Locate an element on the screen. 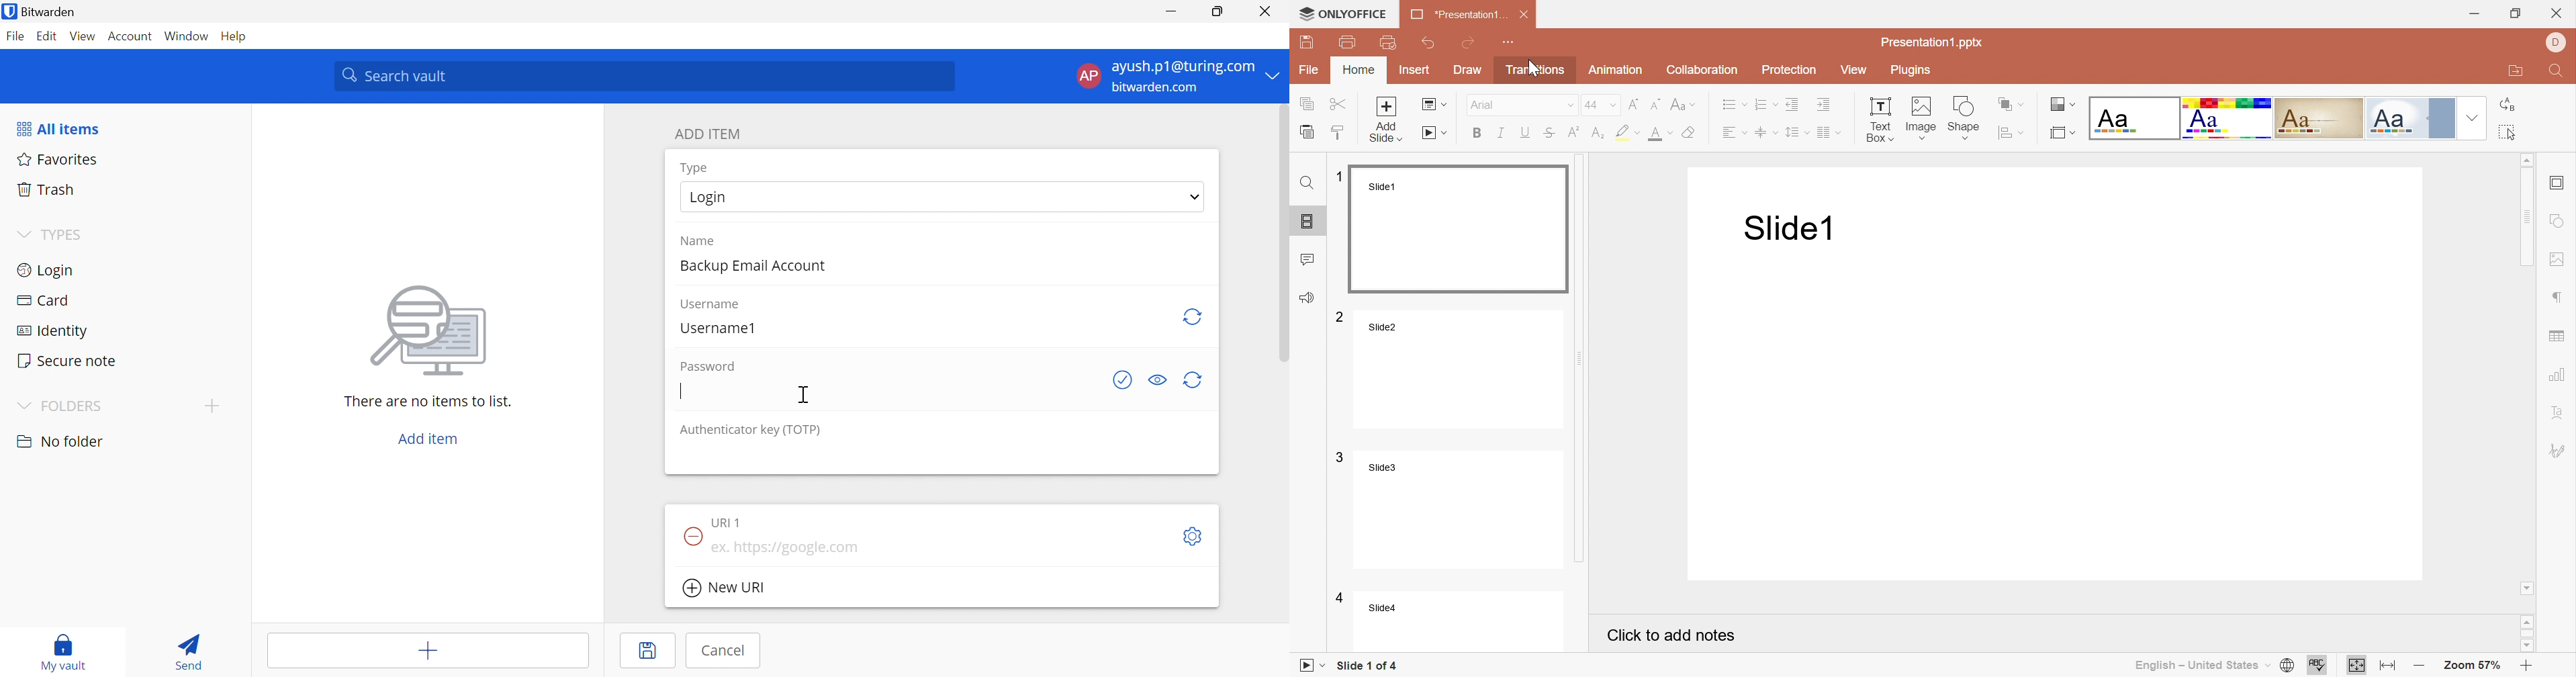  Restore down is located at coordinates (2515, 13).